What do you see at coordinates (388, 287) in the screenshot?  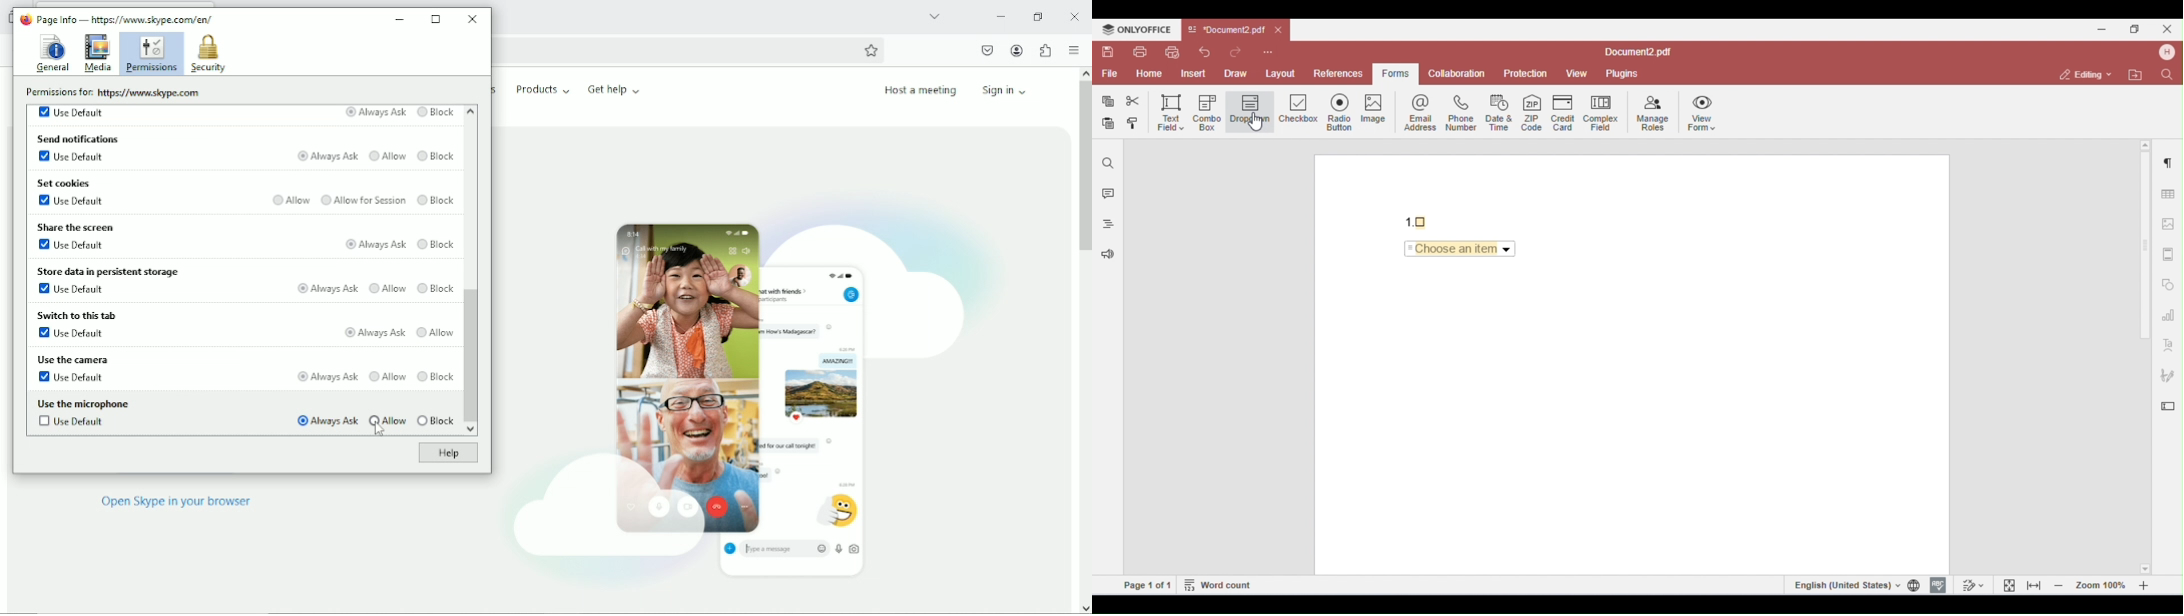 I see `Allow` at bounding box center [388, 287].